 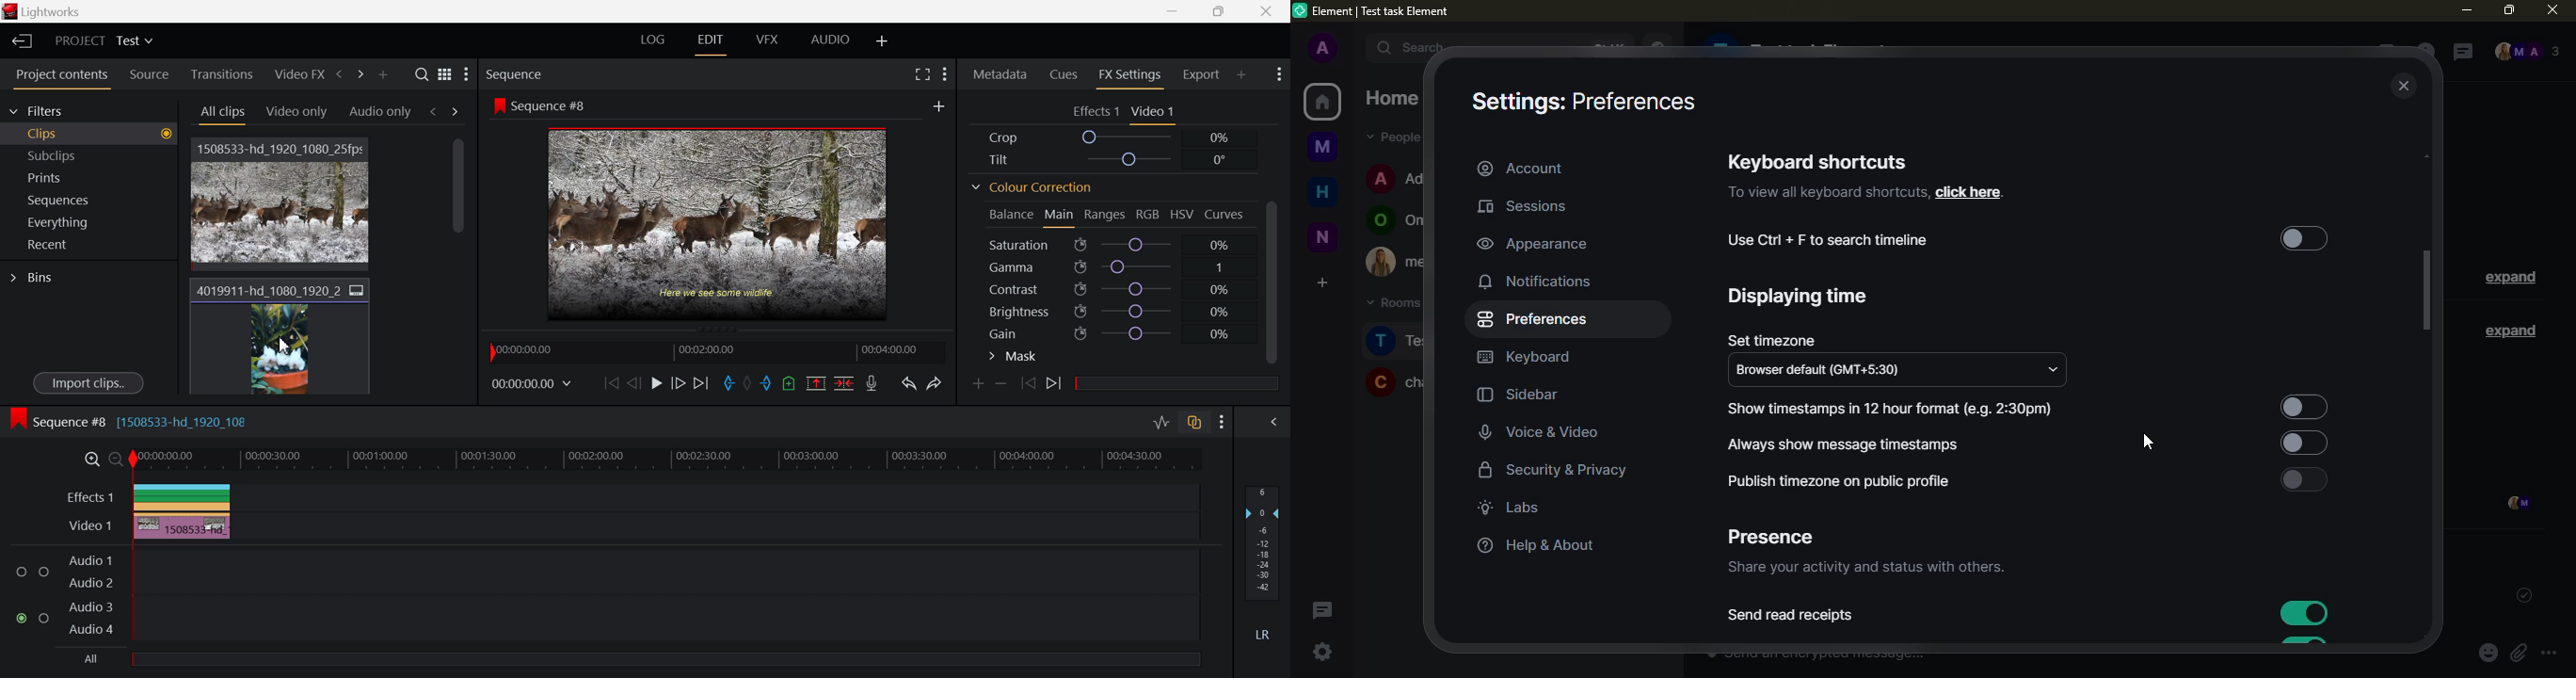 I want to click on Show Settings, so click(x=1277, y=74).